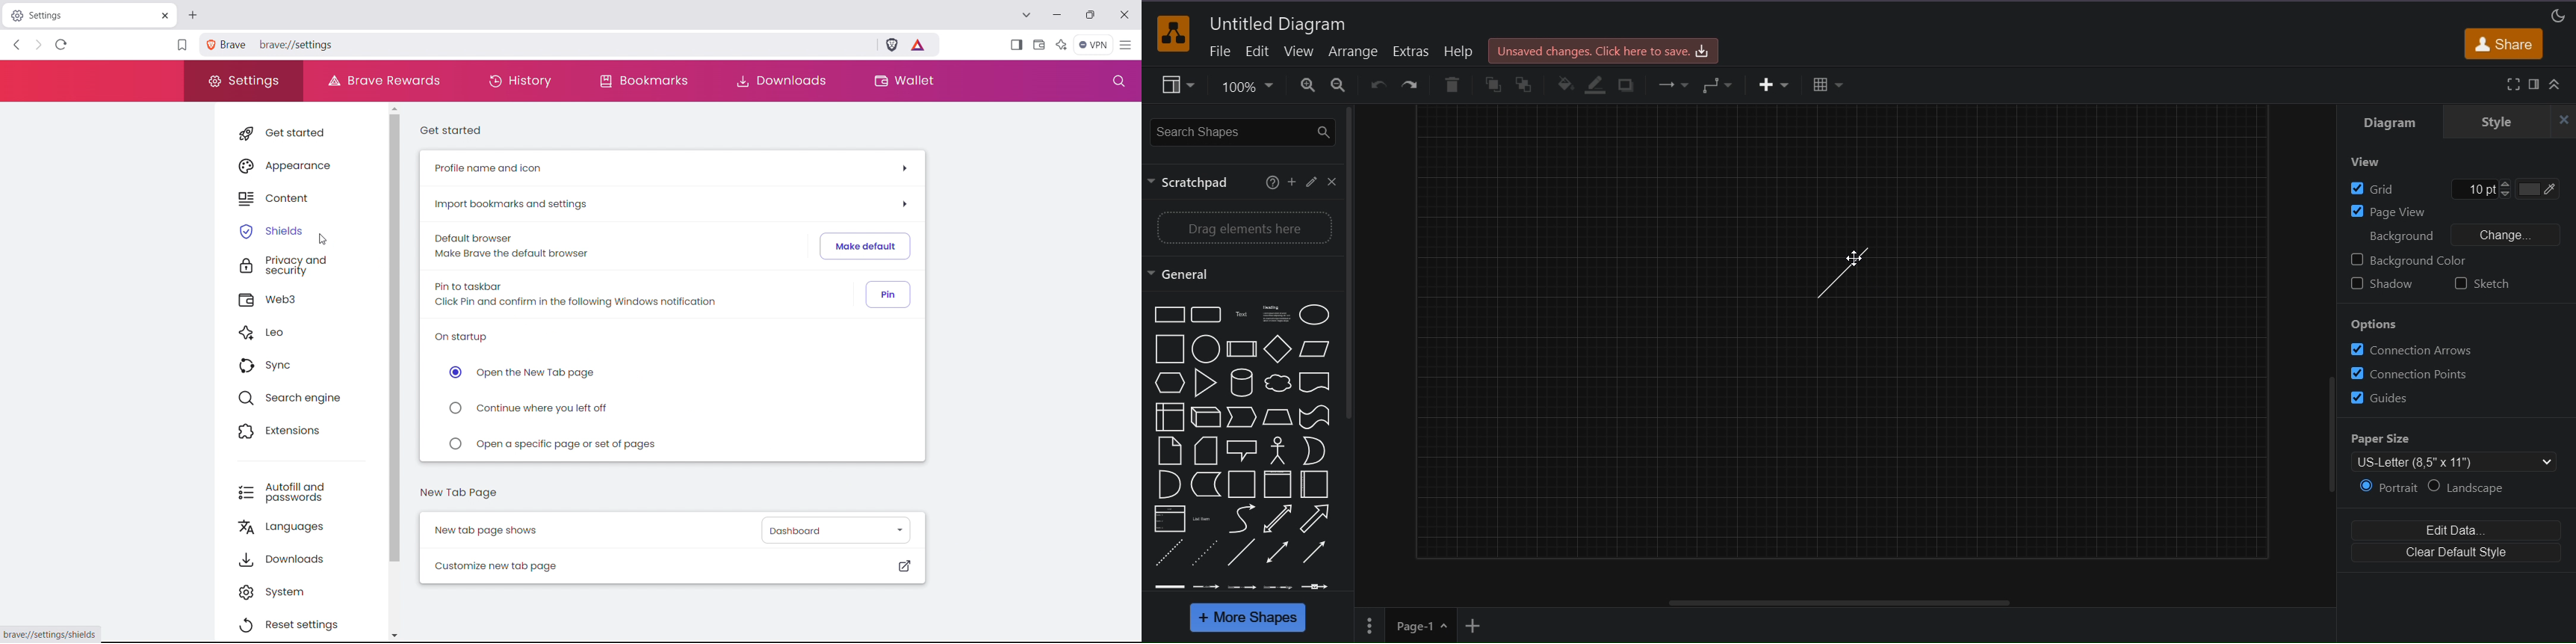 This screenshot has height=644, width=2576. I want to click on background color, so click(2410, 258).